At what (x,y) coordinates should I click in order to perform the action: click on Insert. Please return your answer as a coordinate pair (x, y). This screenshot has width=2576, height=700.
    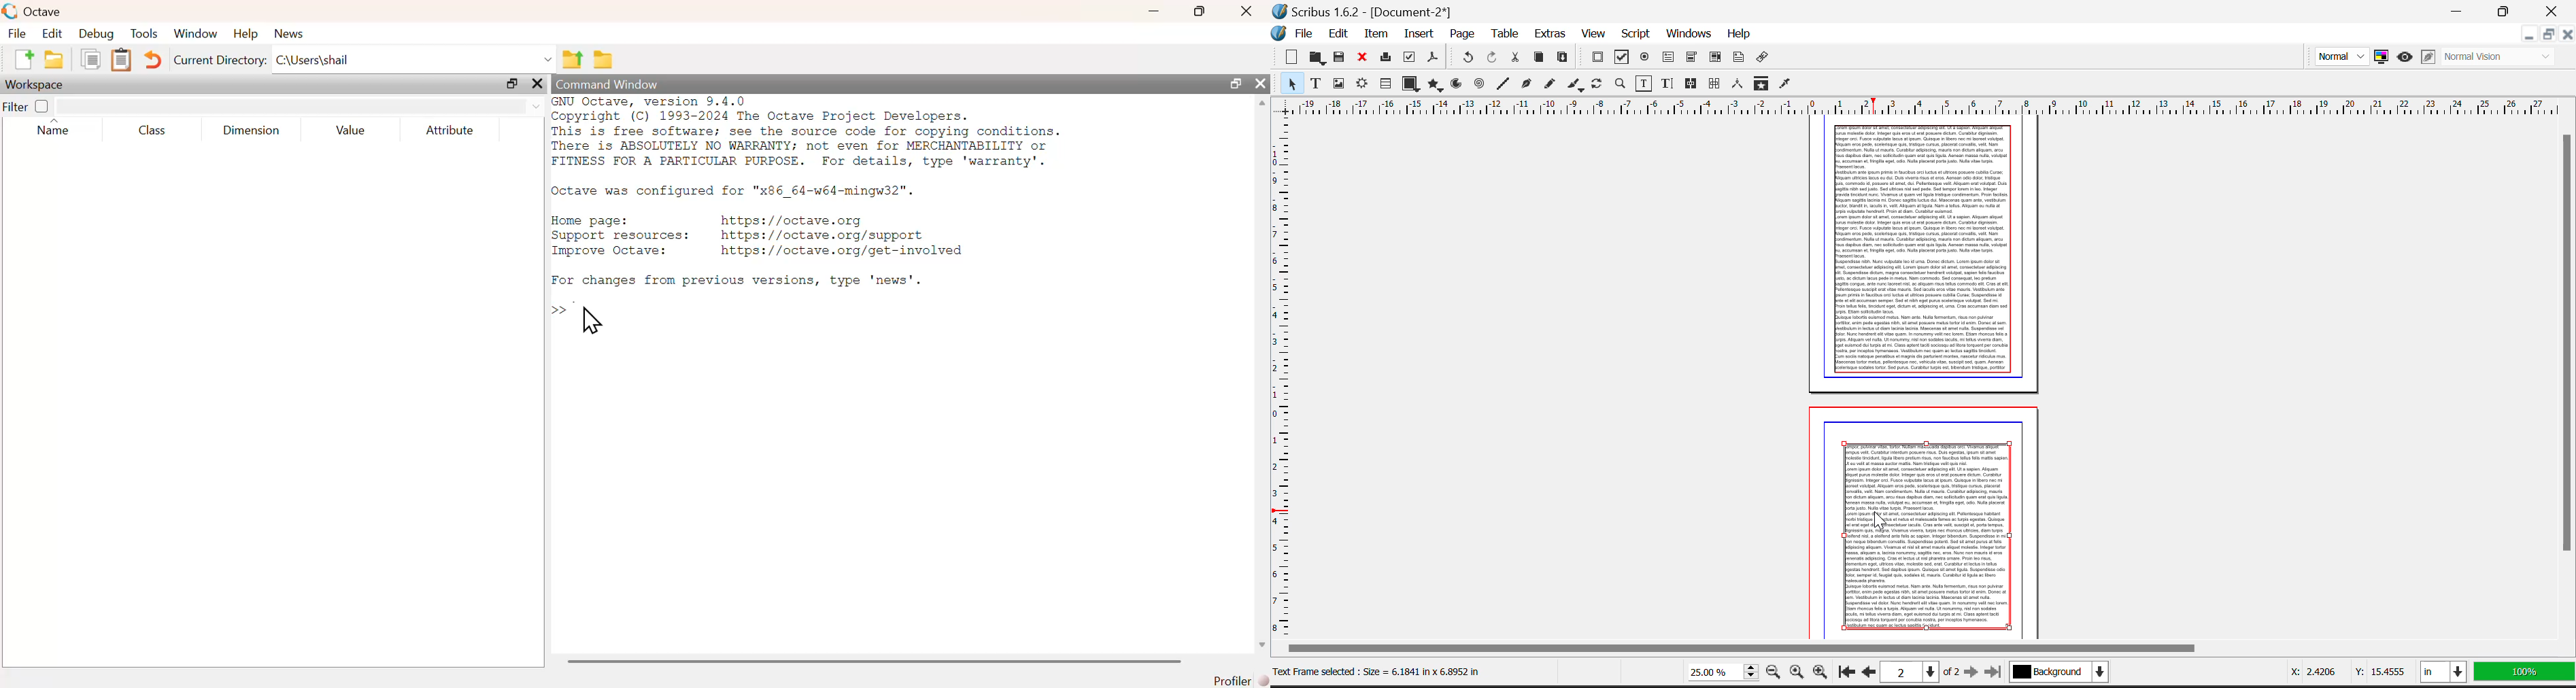
    Looking at the image, I should click on (1418, 32).